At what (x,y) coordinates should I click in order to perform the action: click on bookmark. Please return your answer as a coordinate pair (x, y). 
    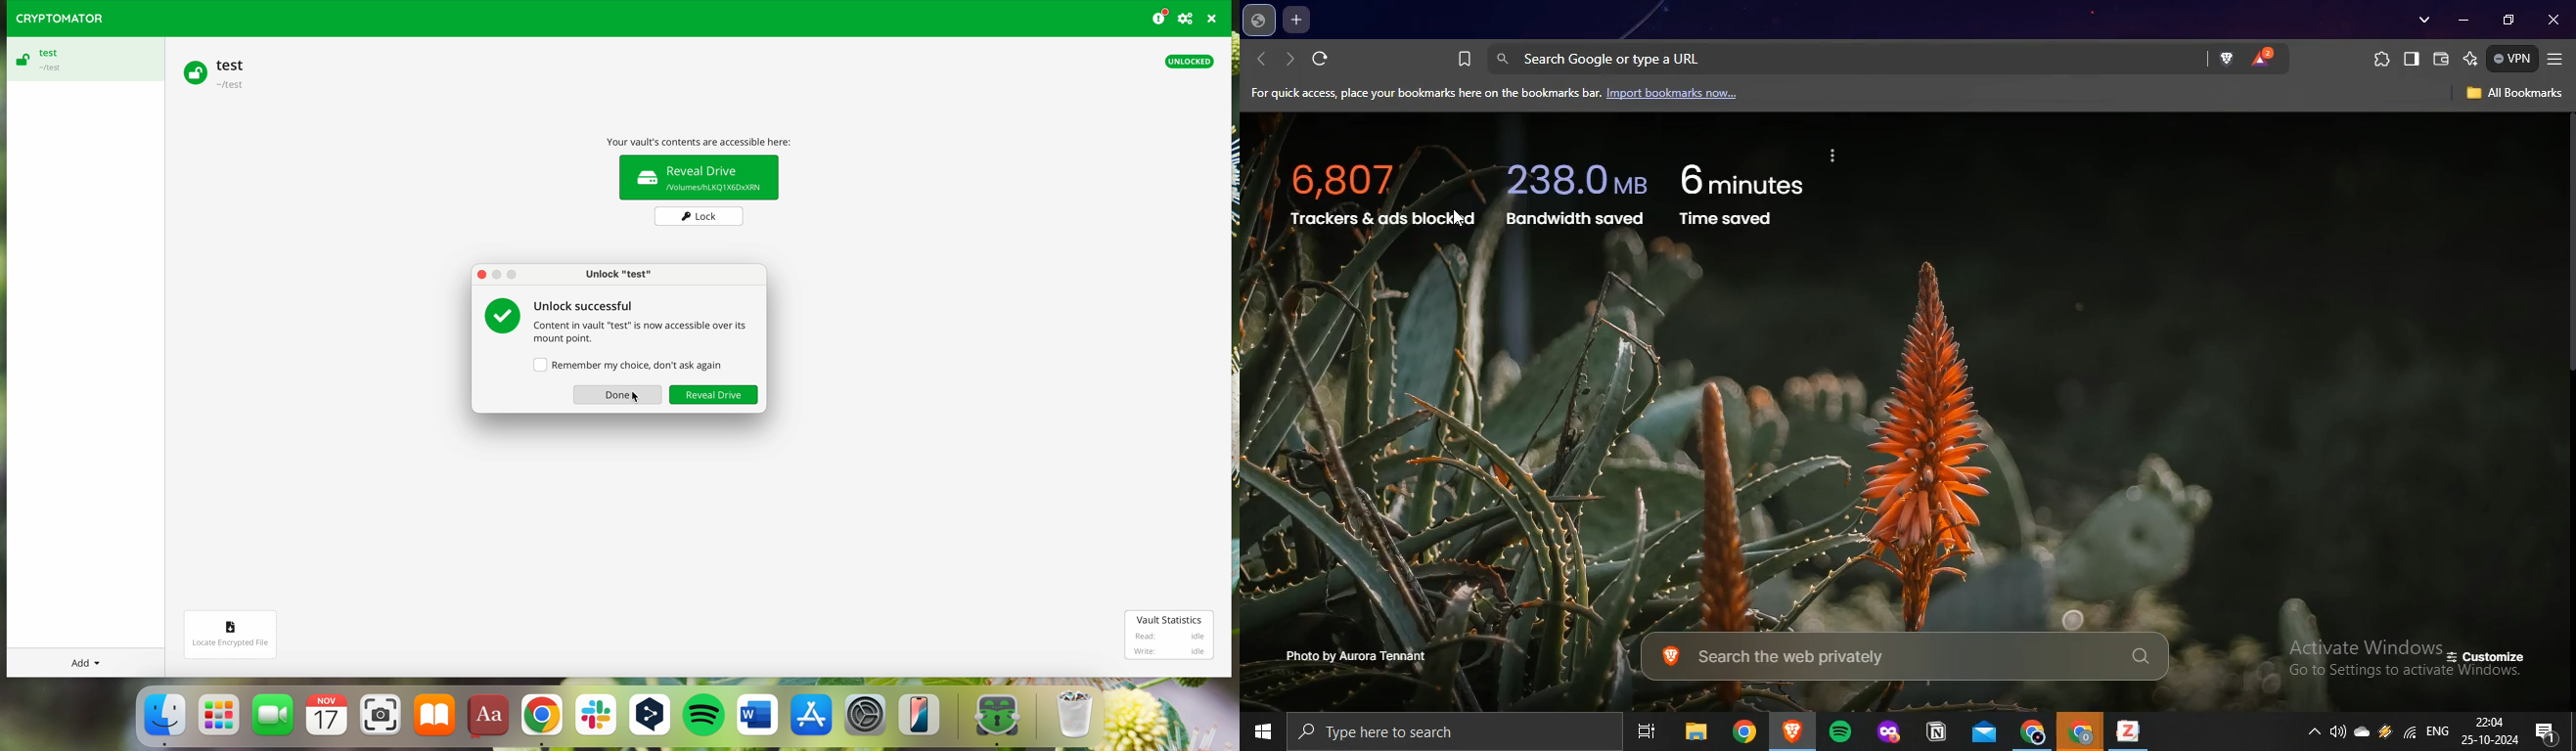
    Looking at the image, I should click on (1467, 57).